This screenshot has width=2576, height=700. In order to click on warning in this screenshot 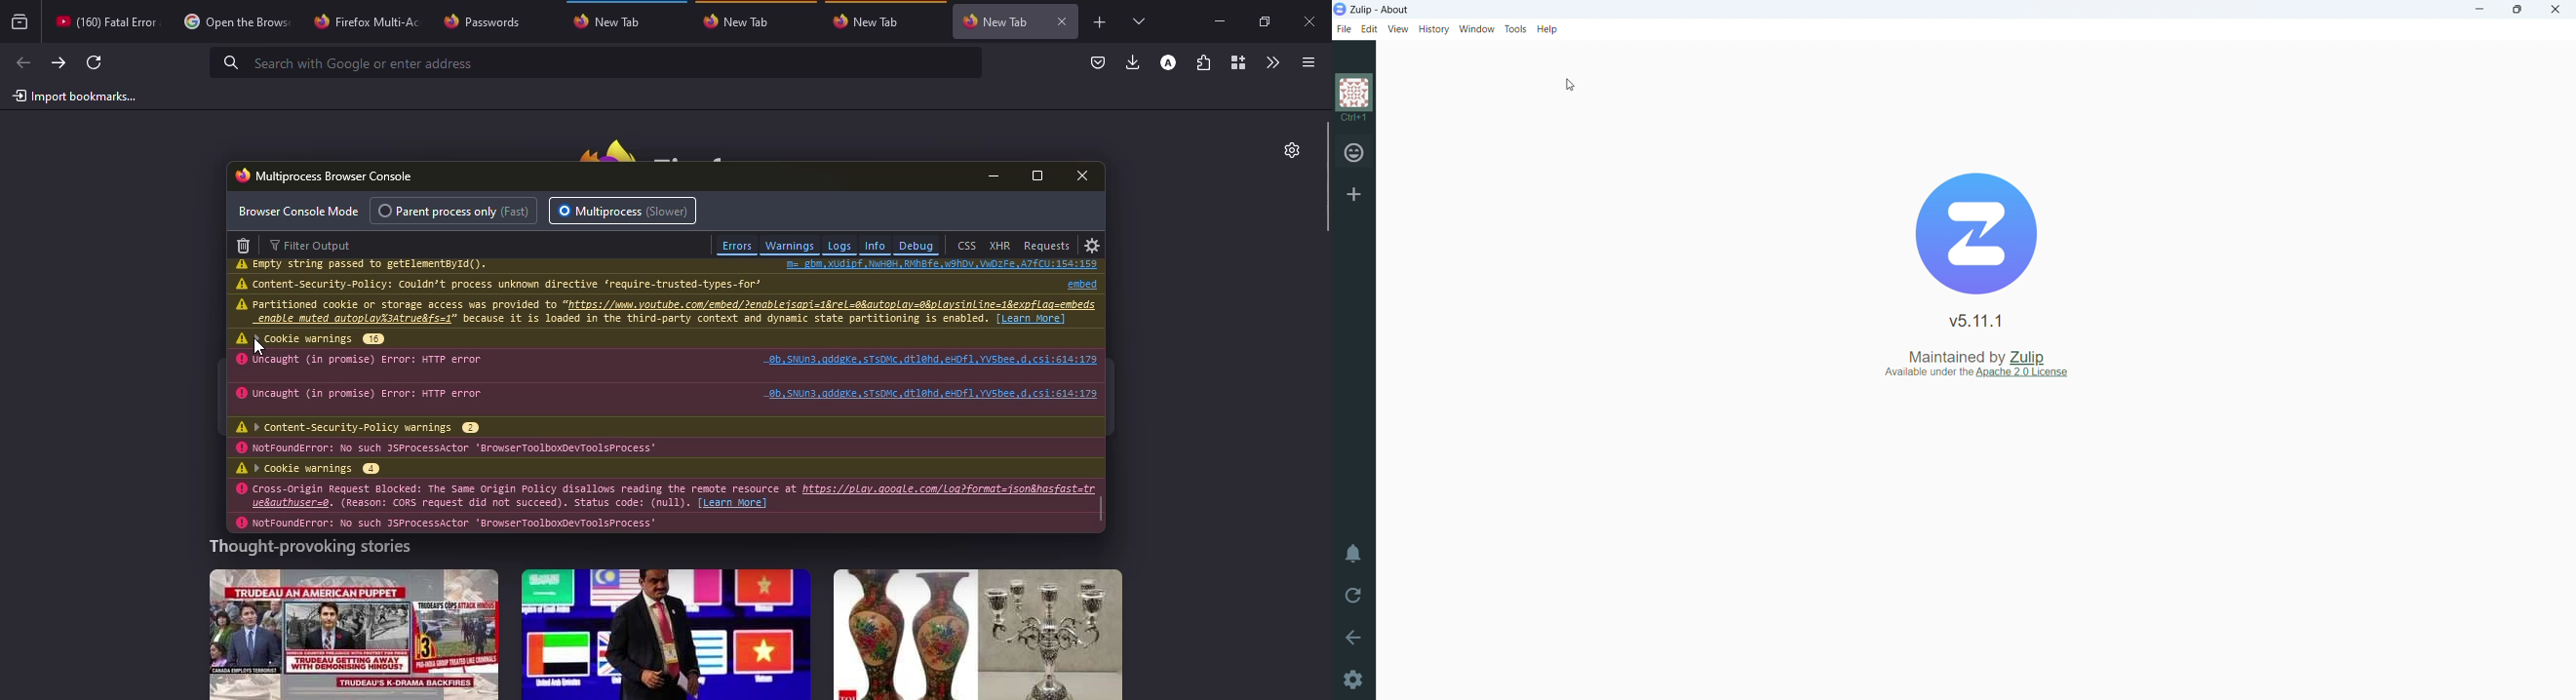, I will do `click(242, 360)`.